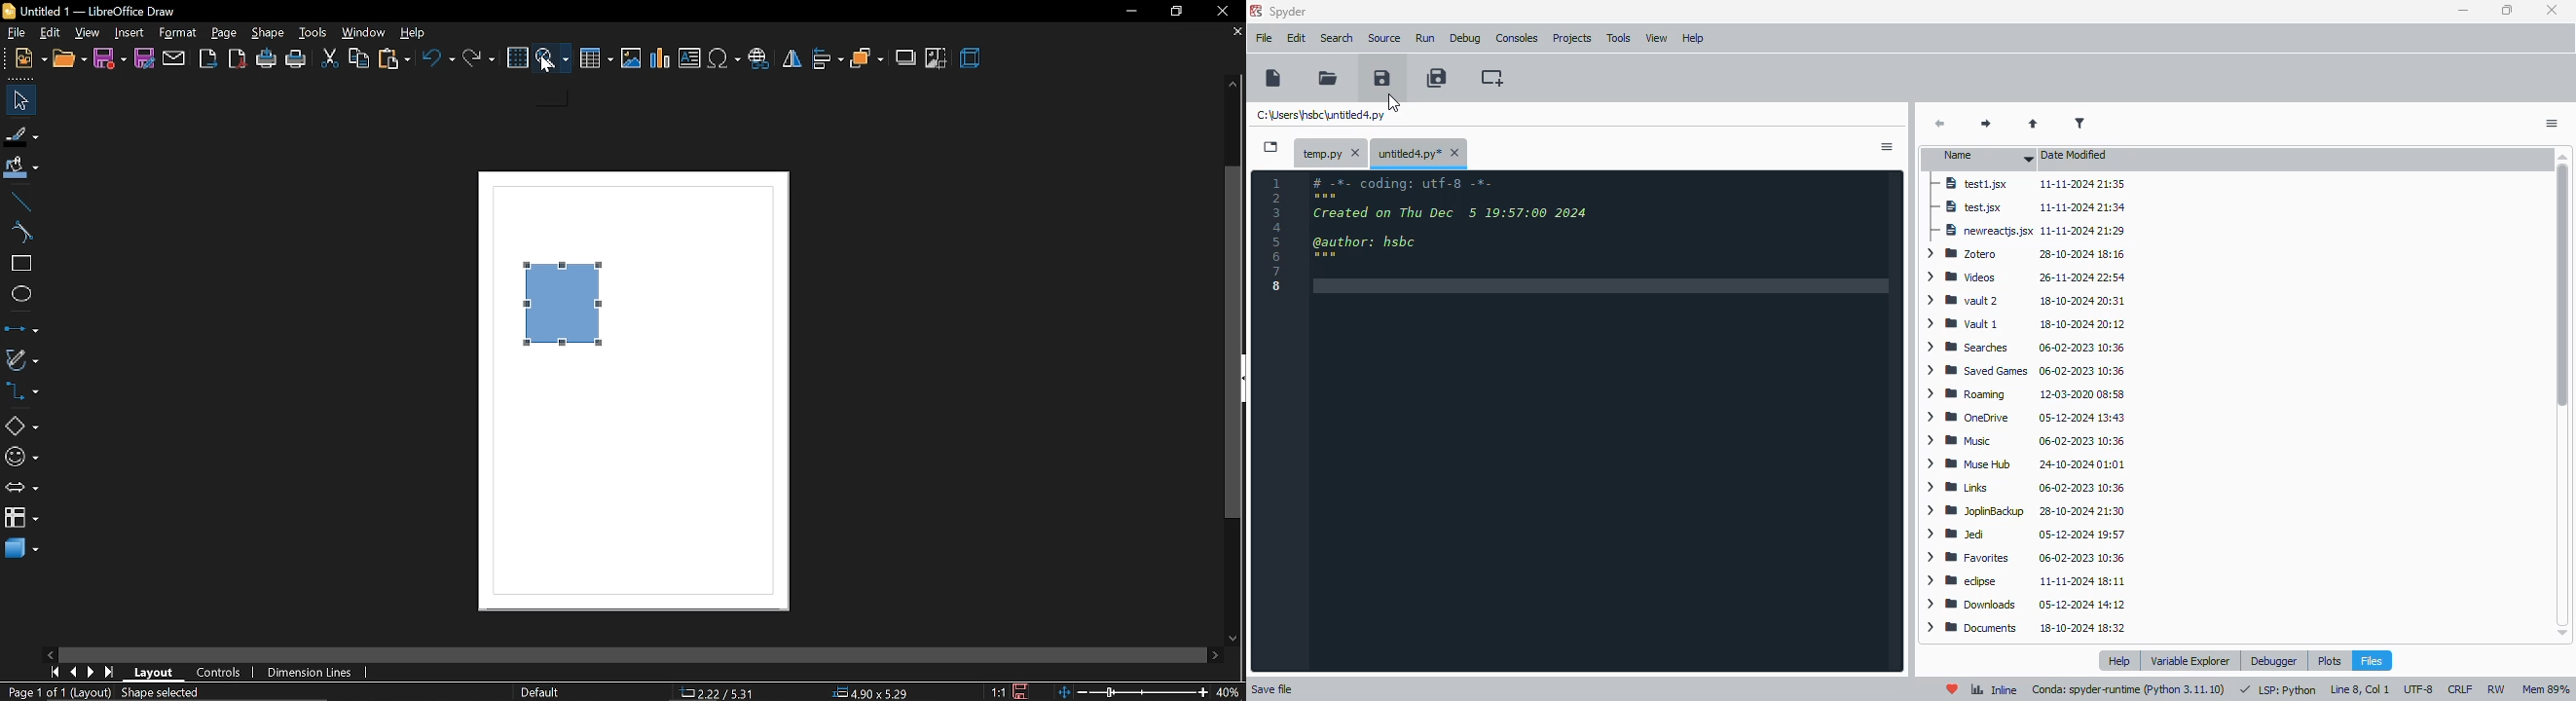 The image size is (2576, 728). I want to click on close, so click(1220, 10).